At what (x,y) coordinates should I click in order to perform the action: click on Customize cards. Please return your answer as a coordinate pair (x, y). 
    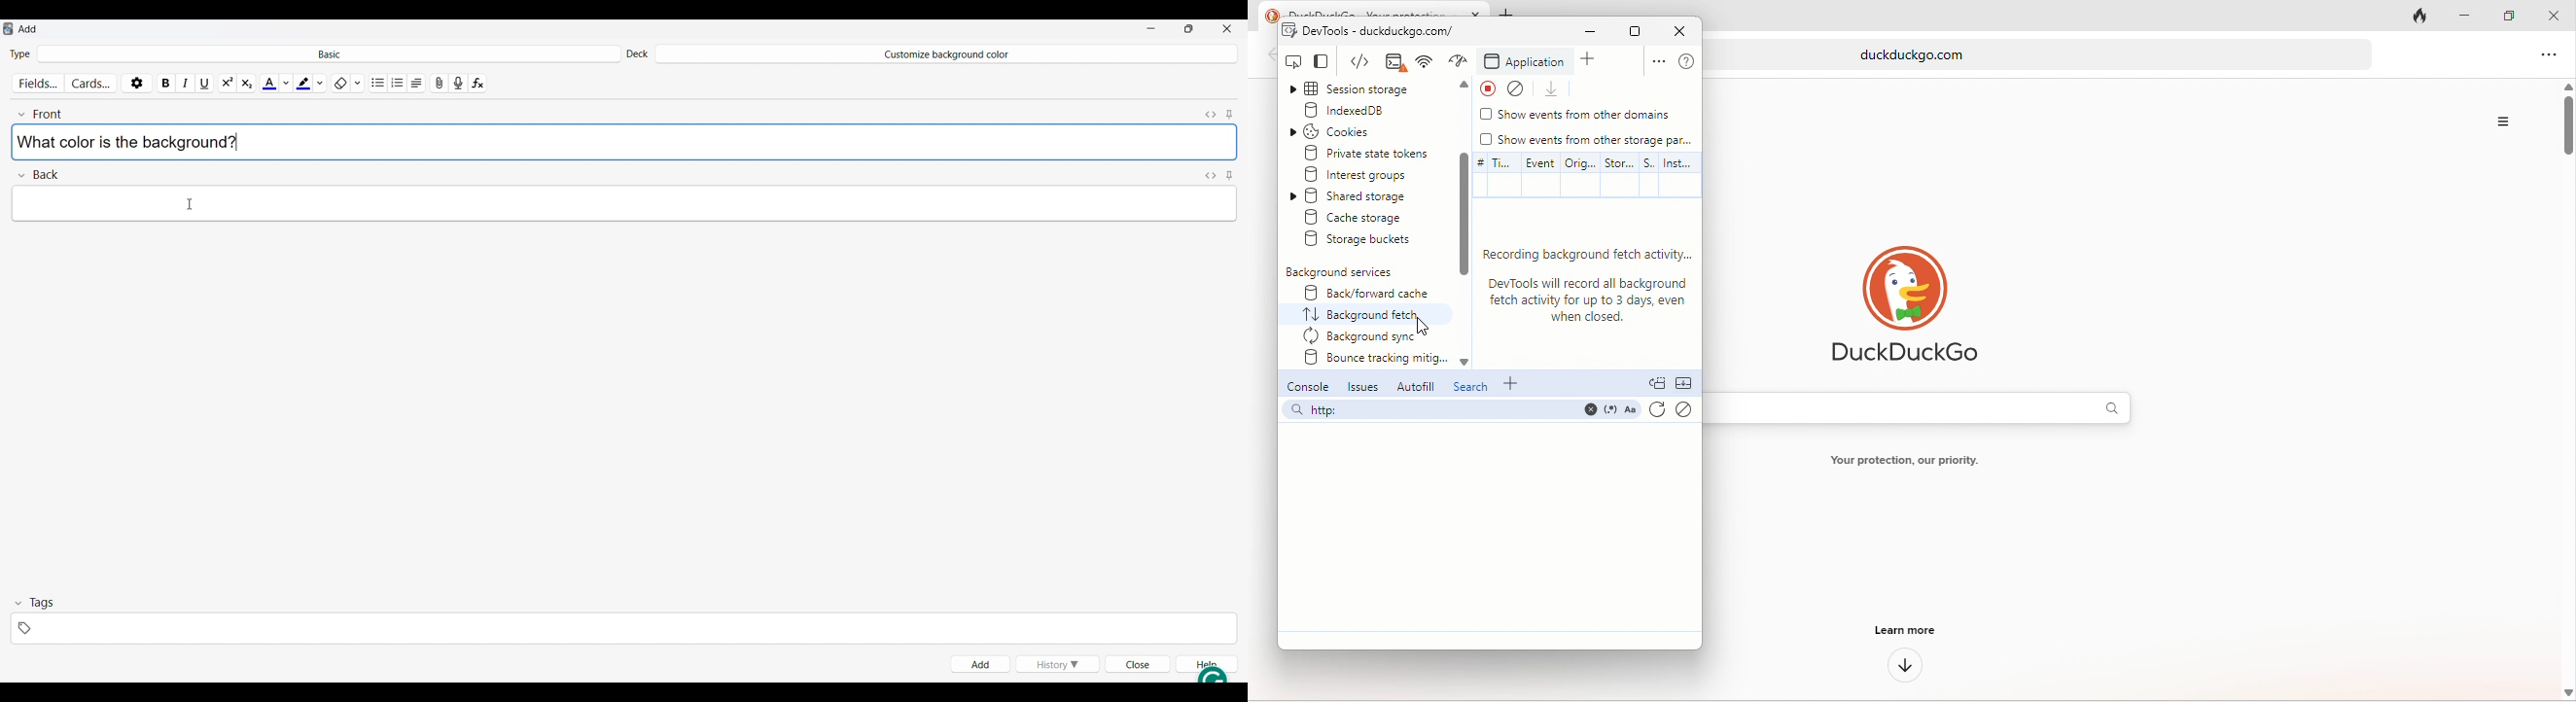
    Looking at the image, I should click on (91, 81).